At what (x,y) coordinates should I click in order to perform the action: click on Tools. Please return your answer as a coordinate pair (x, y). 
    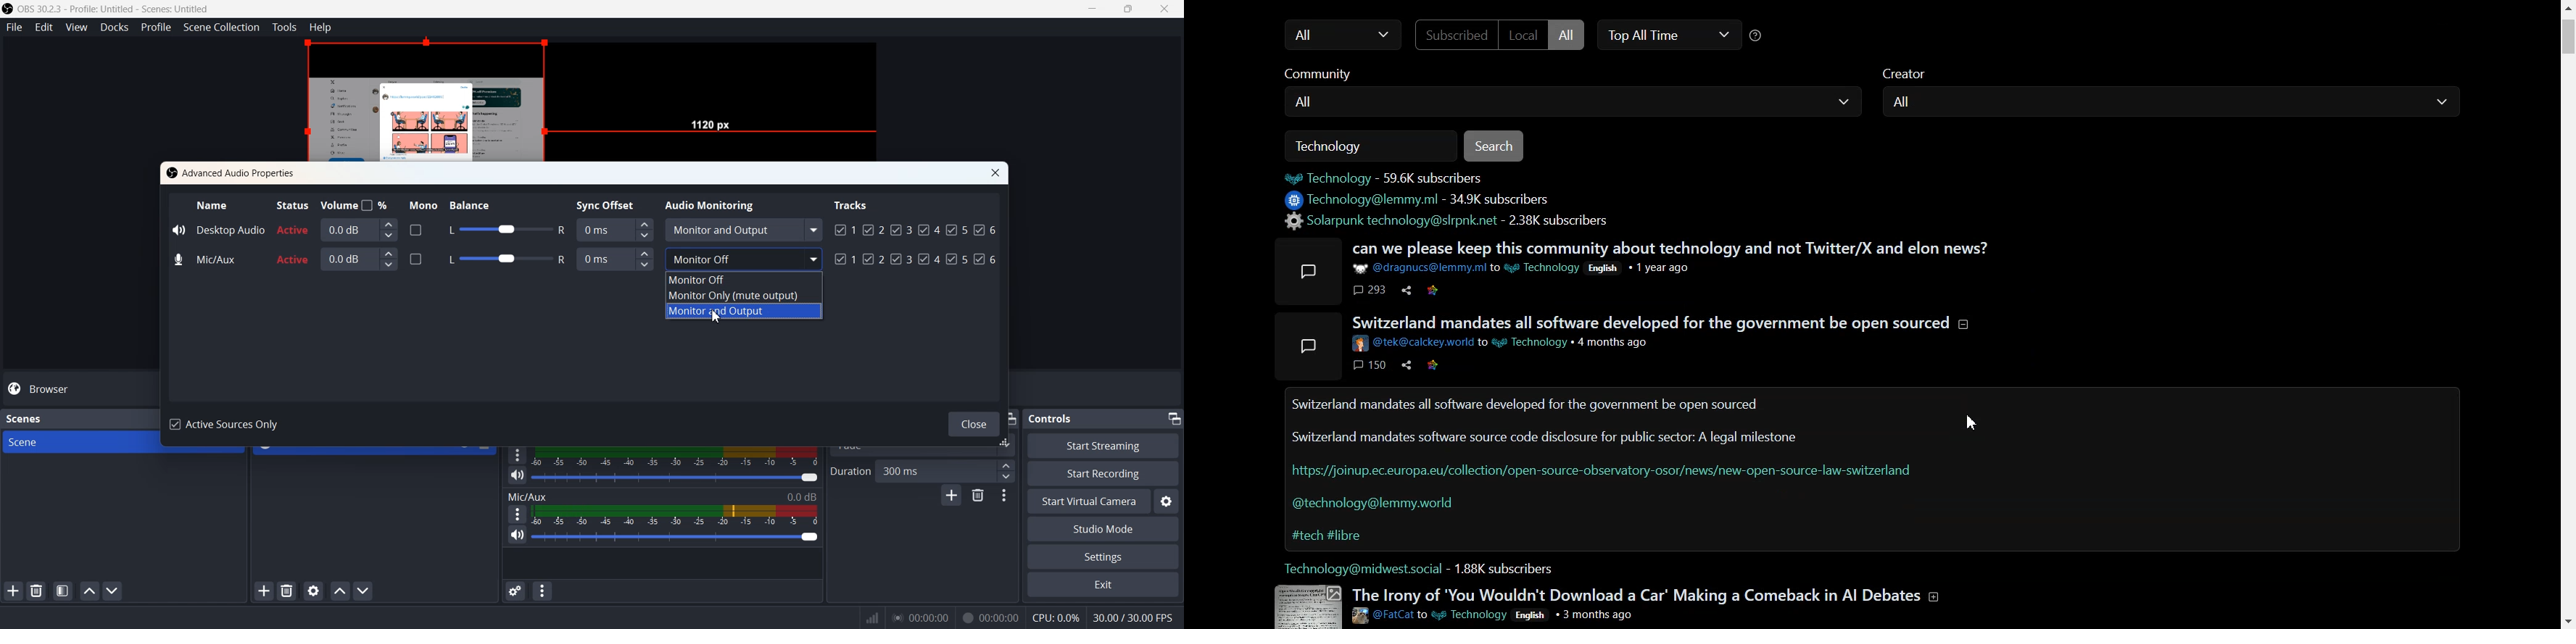
    Looking at the image, I should click on (285, 27).